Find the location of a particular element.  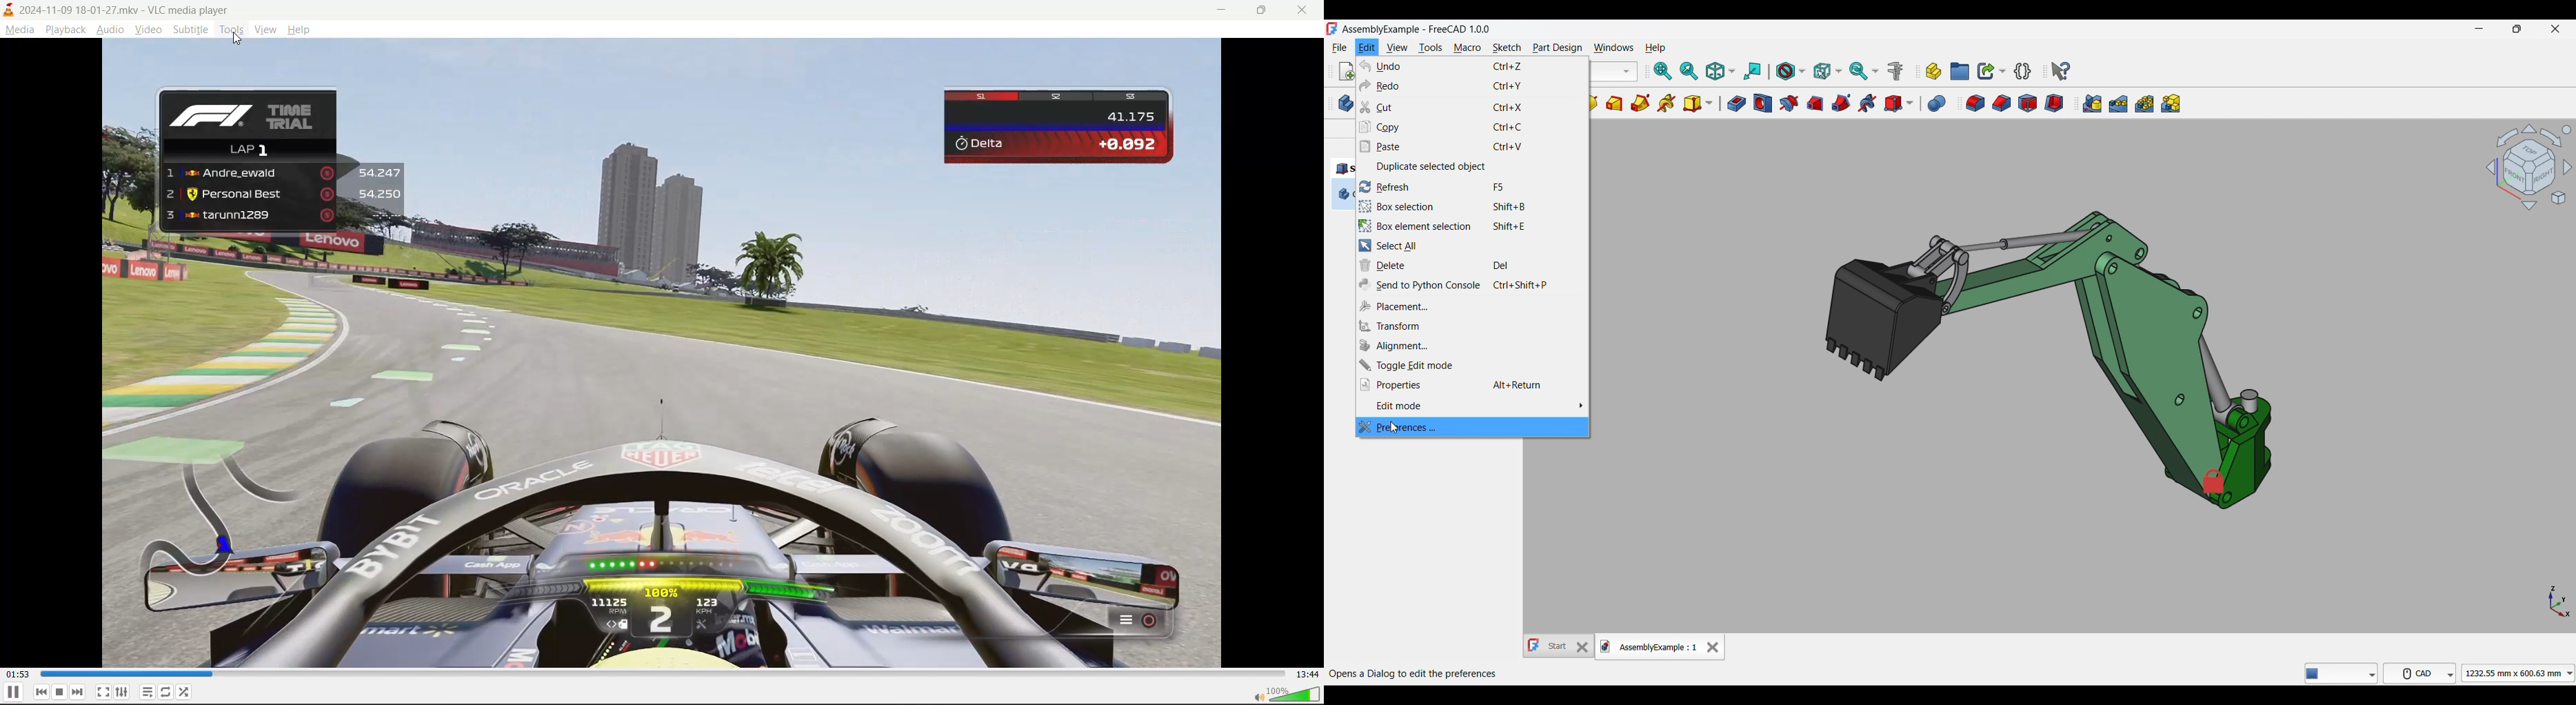

Show in smaller tab is located at coordinates (2517, 29).